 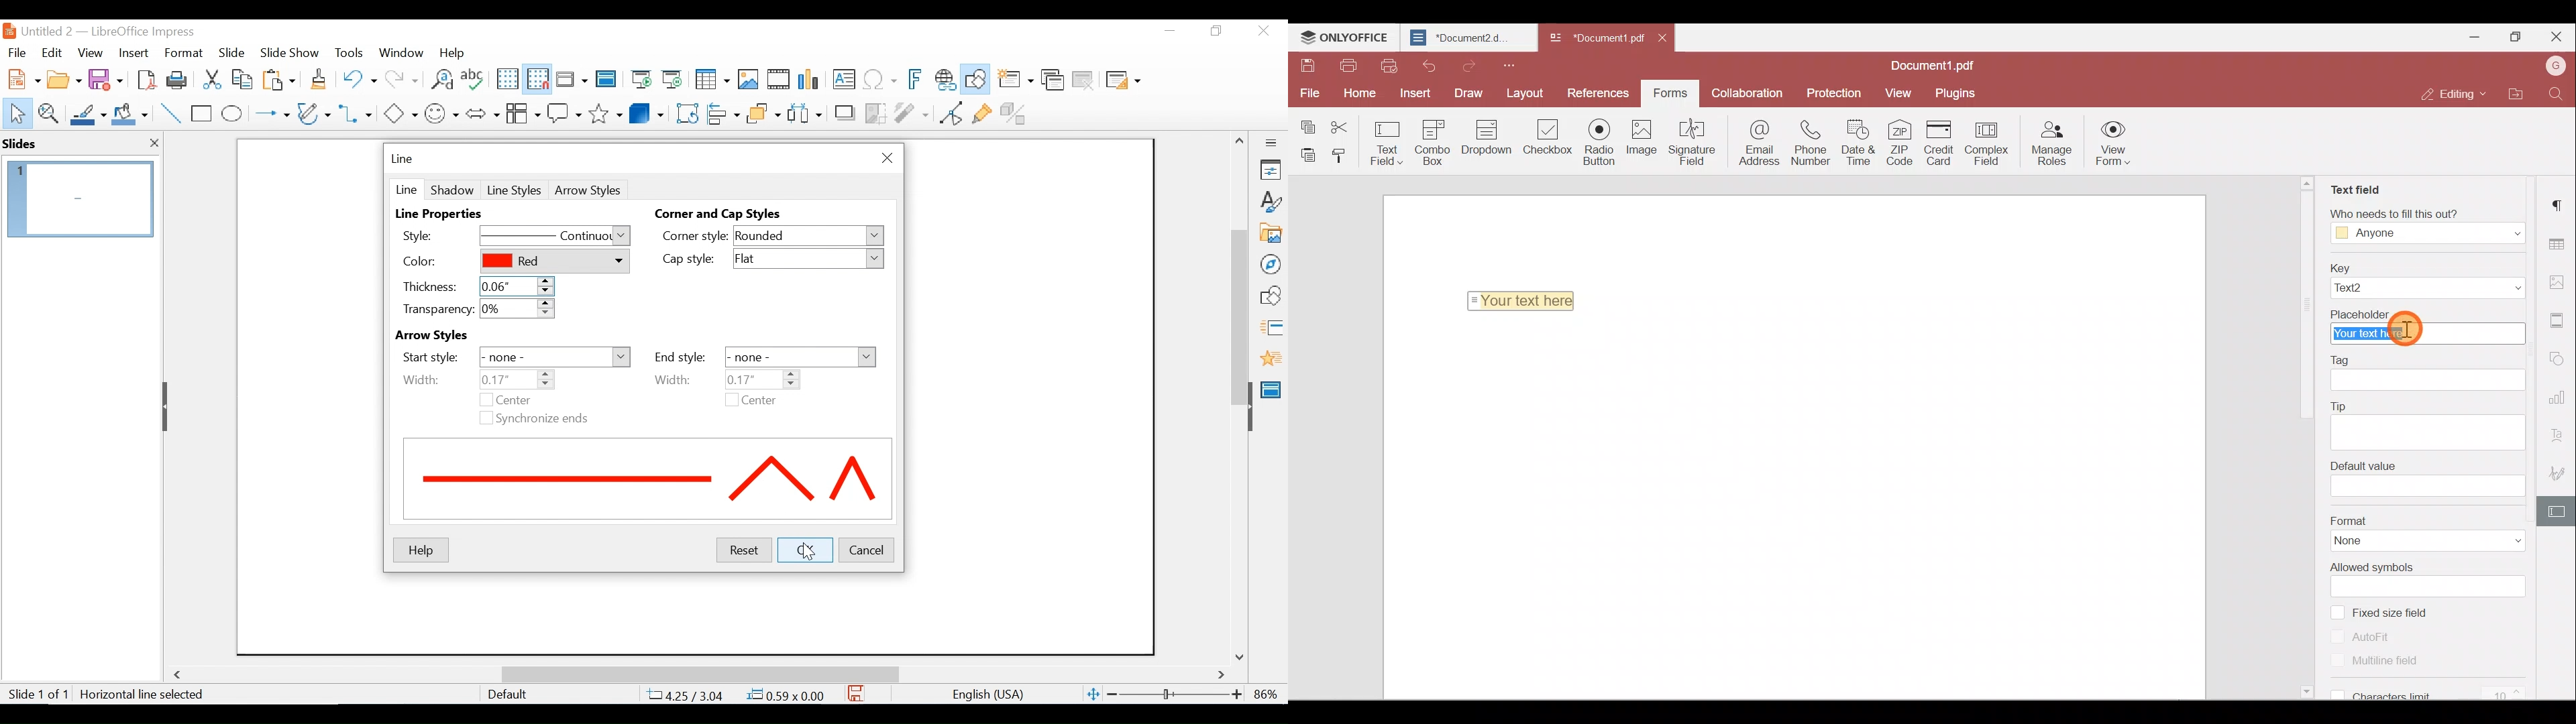 I want to click on Draw, so click(x=1464, y=93).